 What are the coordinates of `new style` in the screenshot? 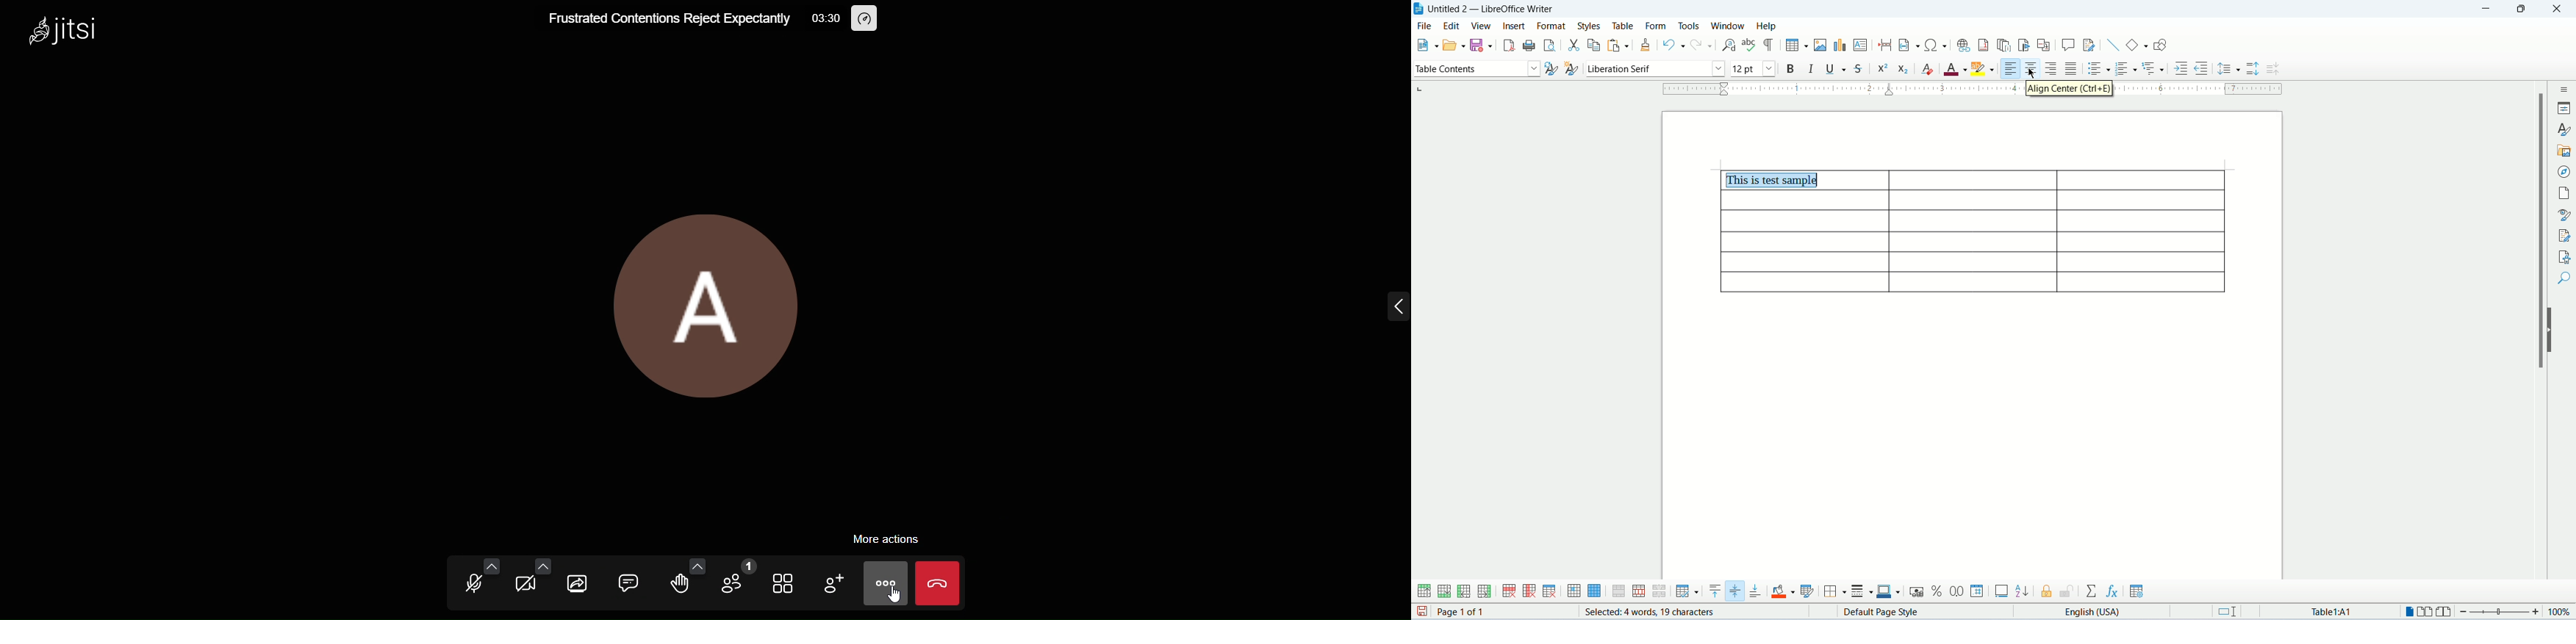 It's located at (1572, 69).